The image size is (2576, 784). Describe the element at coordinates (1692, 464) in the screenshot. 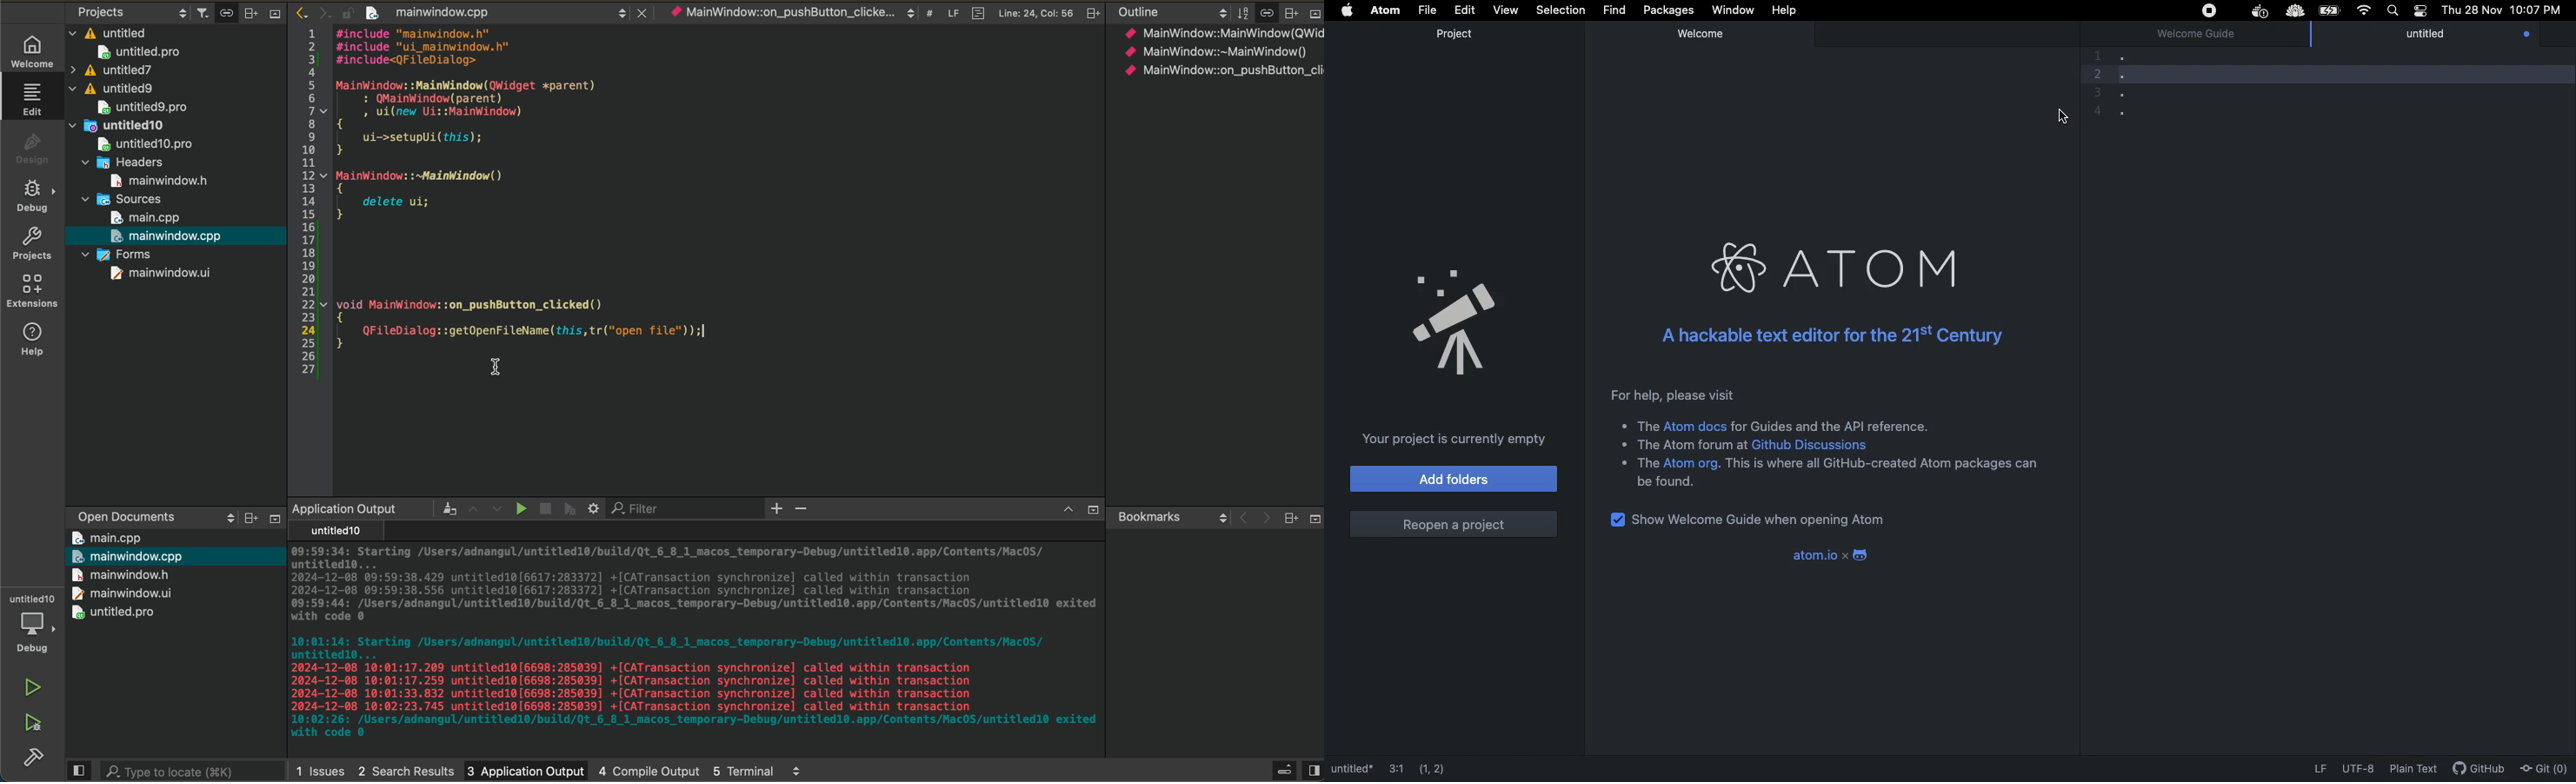

I see `Atom org` at that location.